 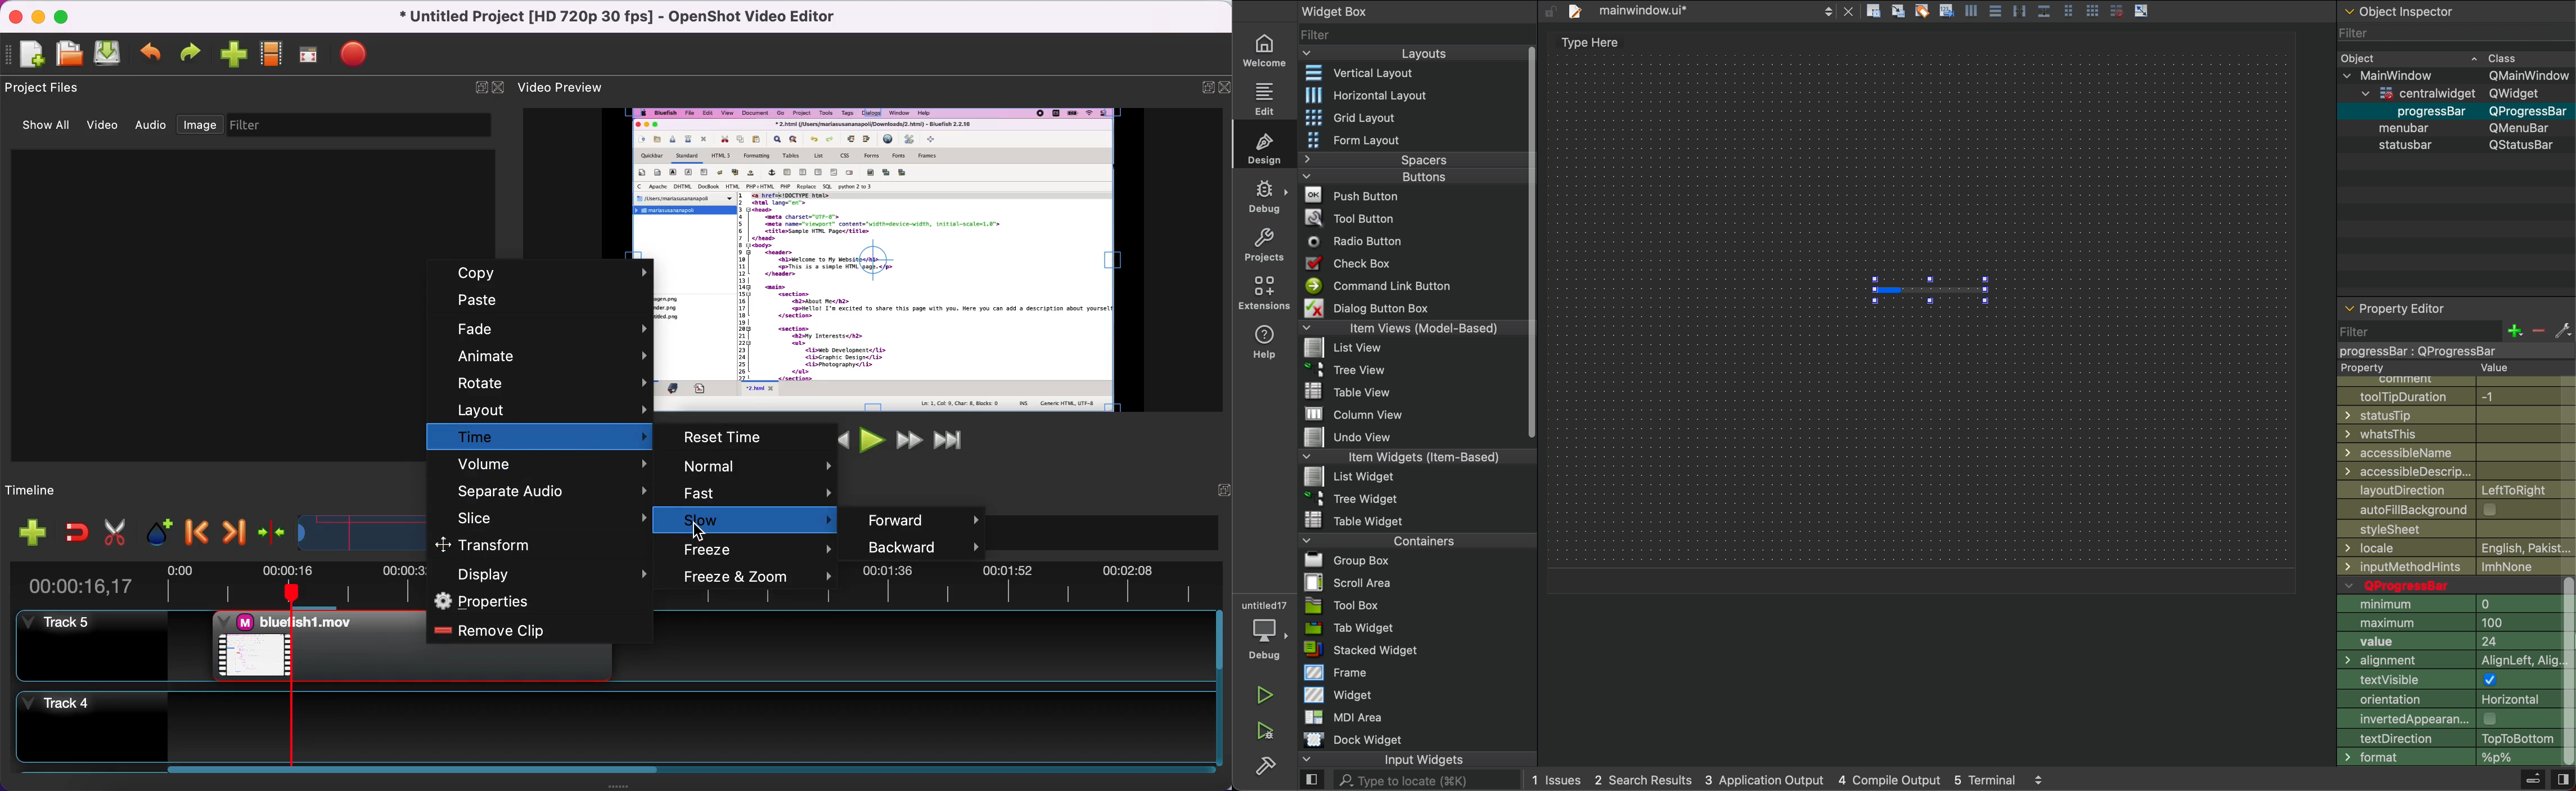 I want to click on property, so click(x=2435, y=367).